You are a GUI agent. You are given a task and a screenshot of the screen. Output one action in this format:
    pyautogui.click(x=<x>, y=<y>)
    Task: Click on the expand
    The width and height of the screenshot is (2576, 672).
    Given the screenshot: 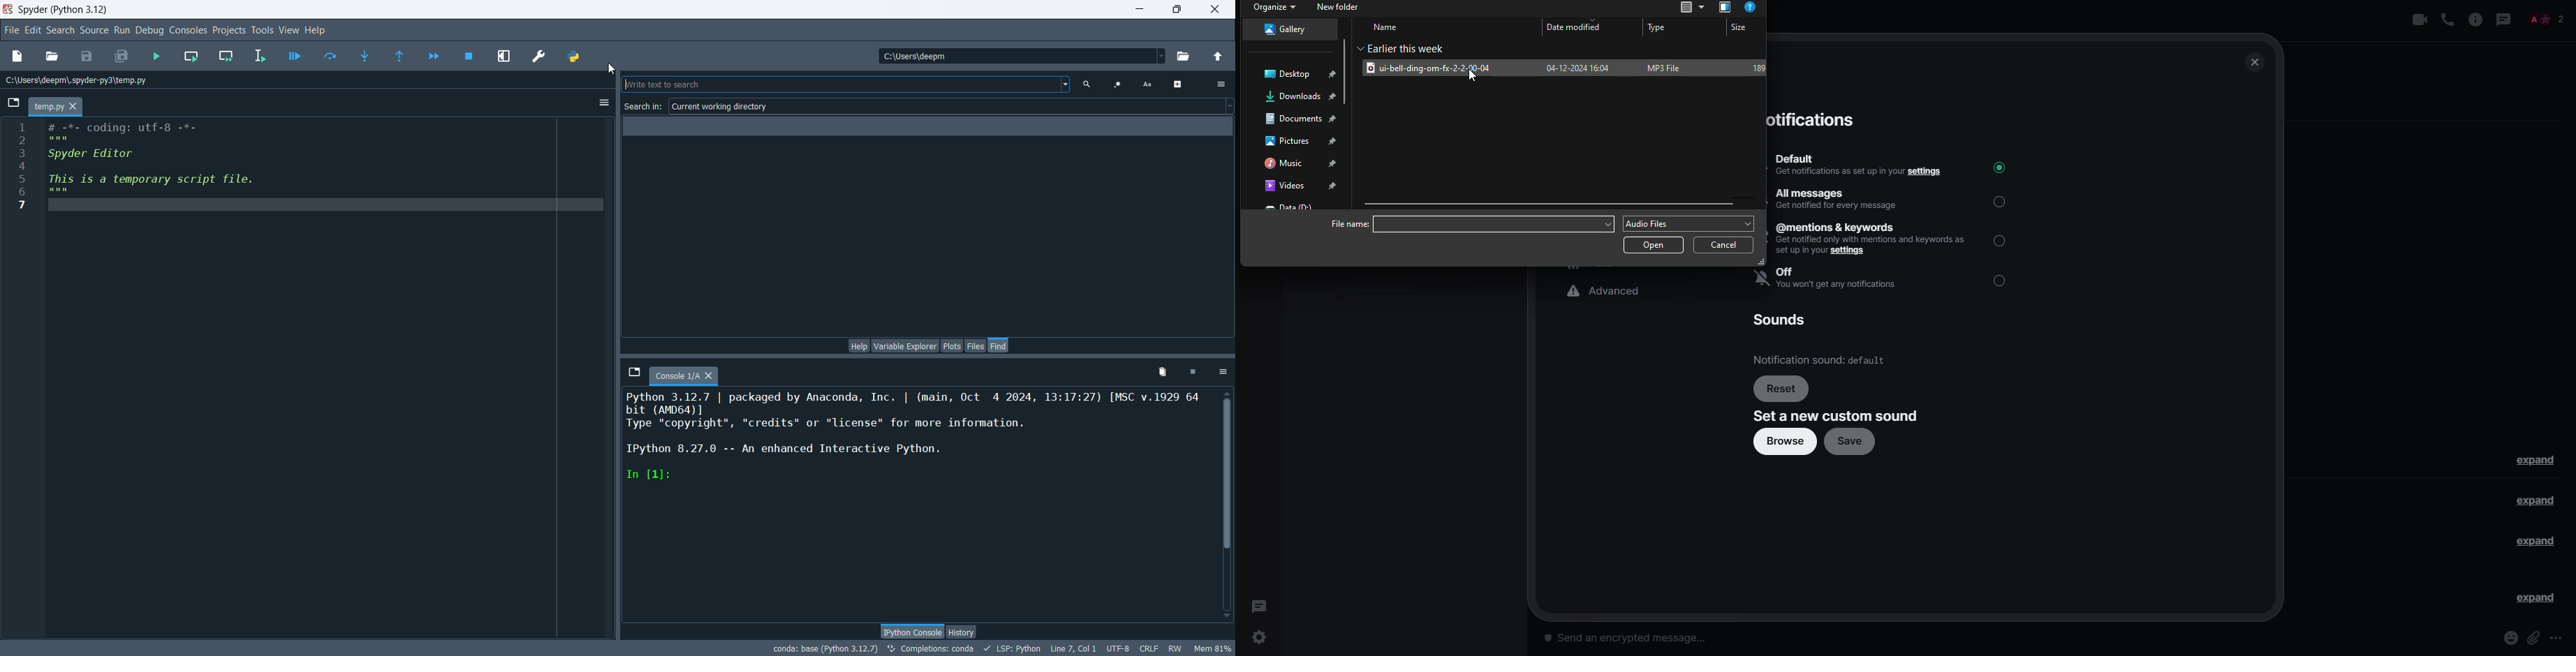 What is the action you would take?
    pyautogui.click(x=2537, y=459)
    